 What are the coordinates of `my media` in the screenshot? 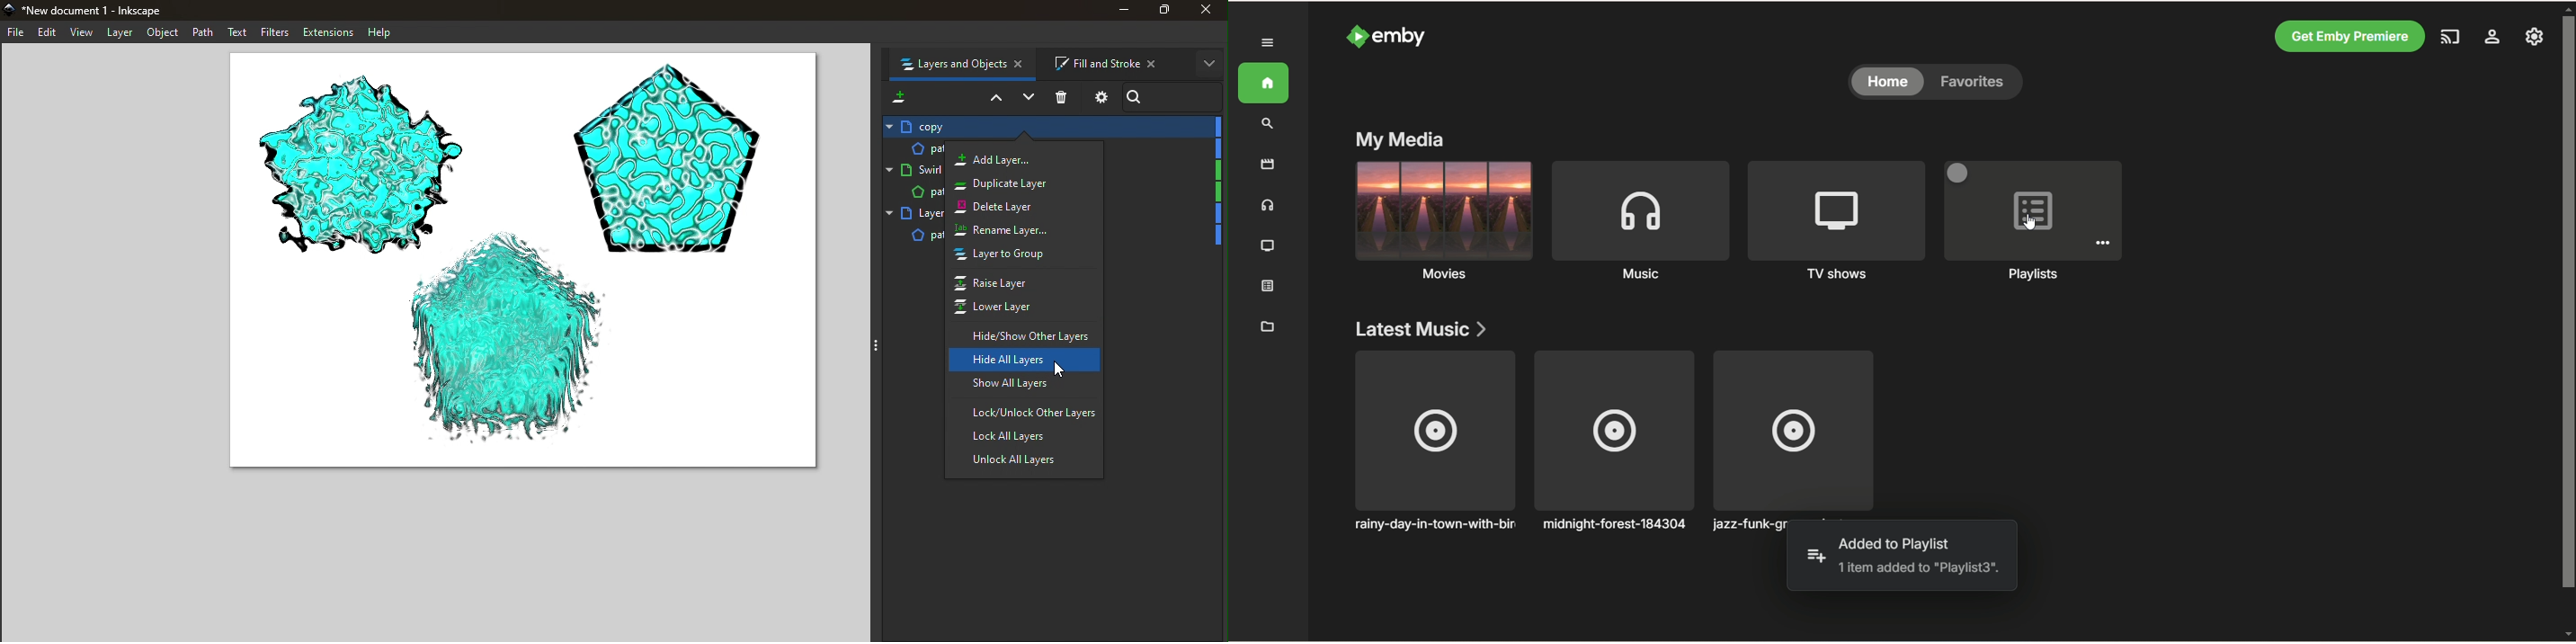 It's located at (1400, 138).